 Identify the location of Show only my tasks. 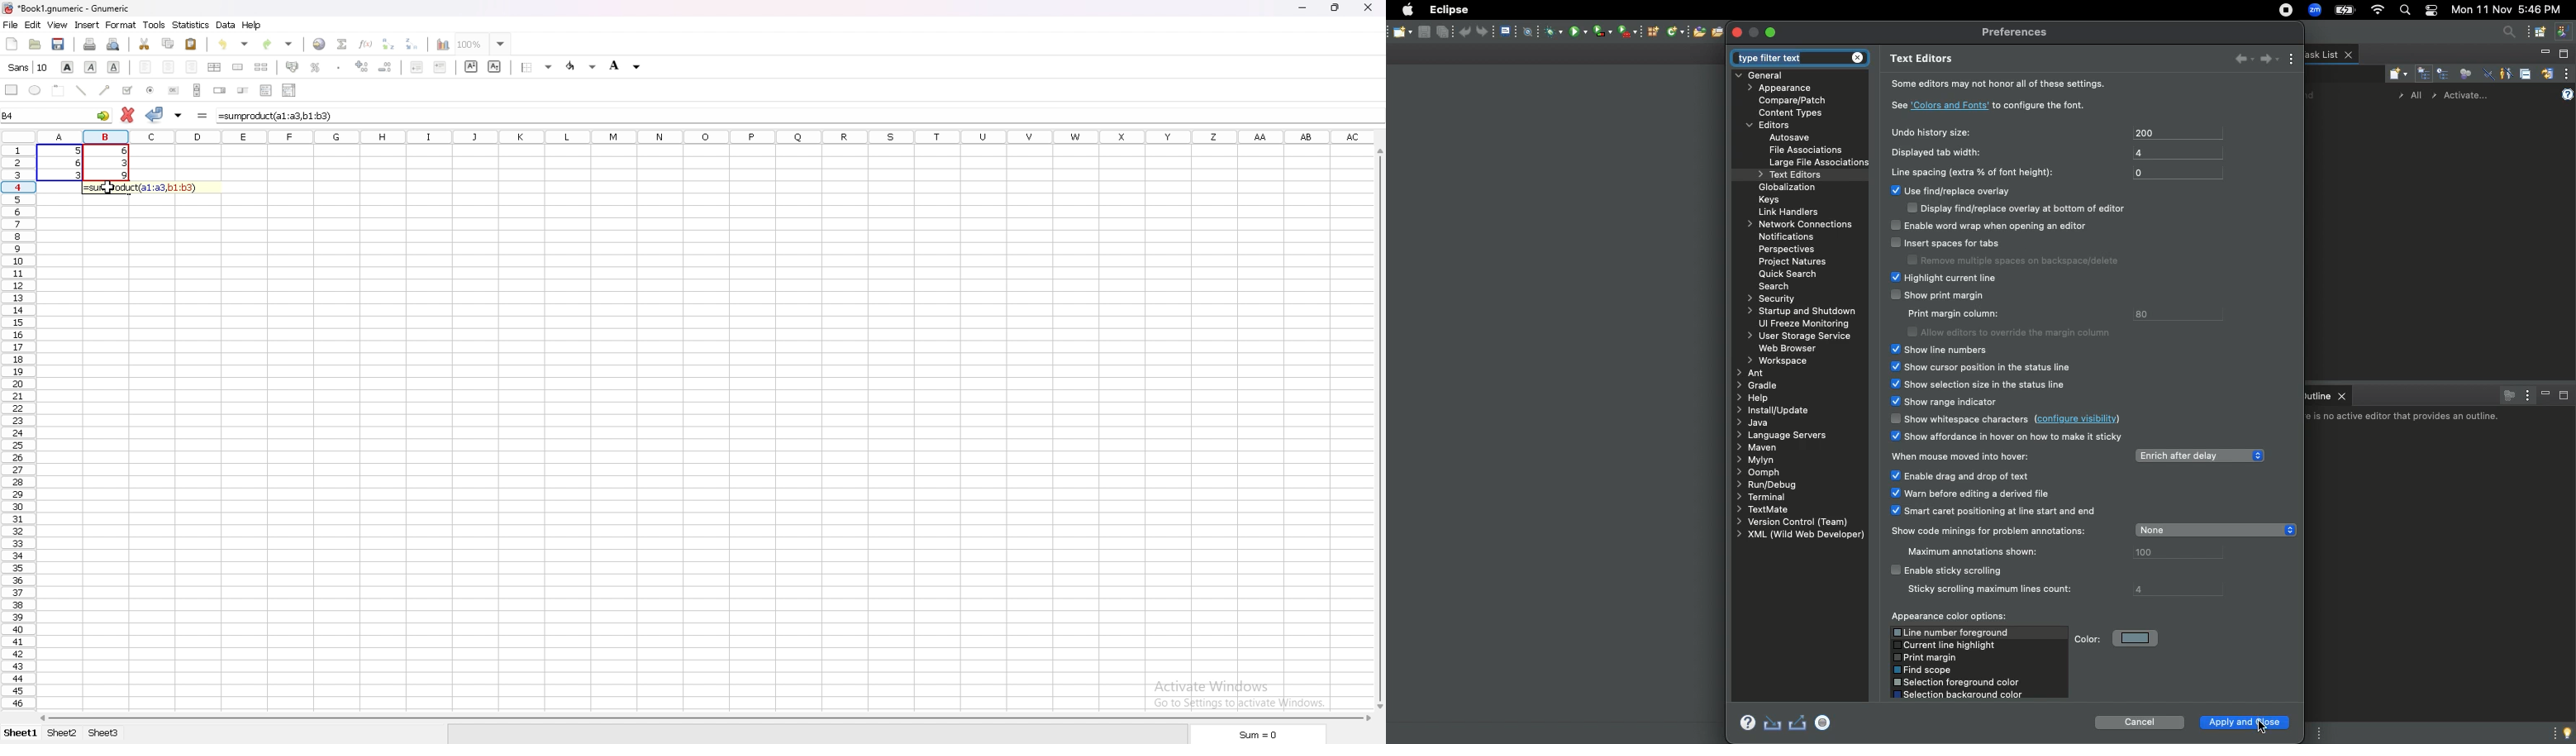
(2506, 74).